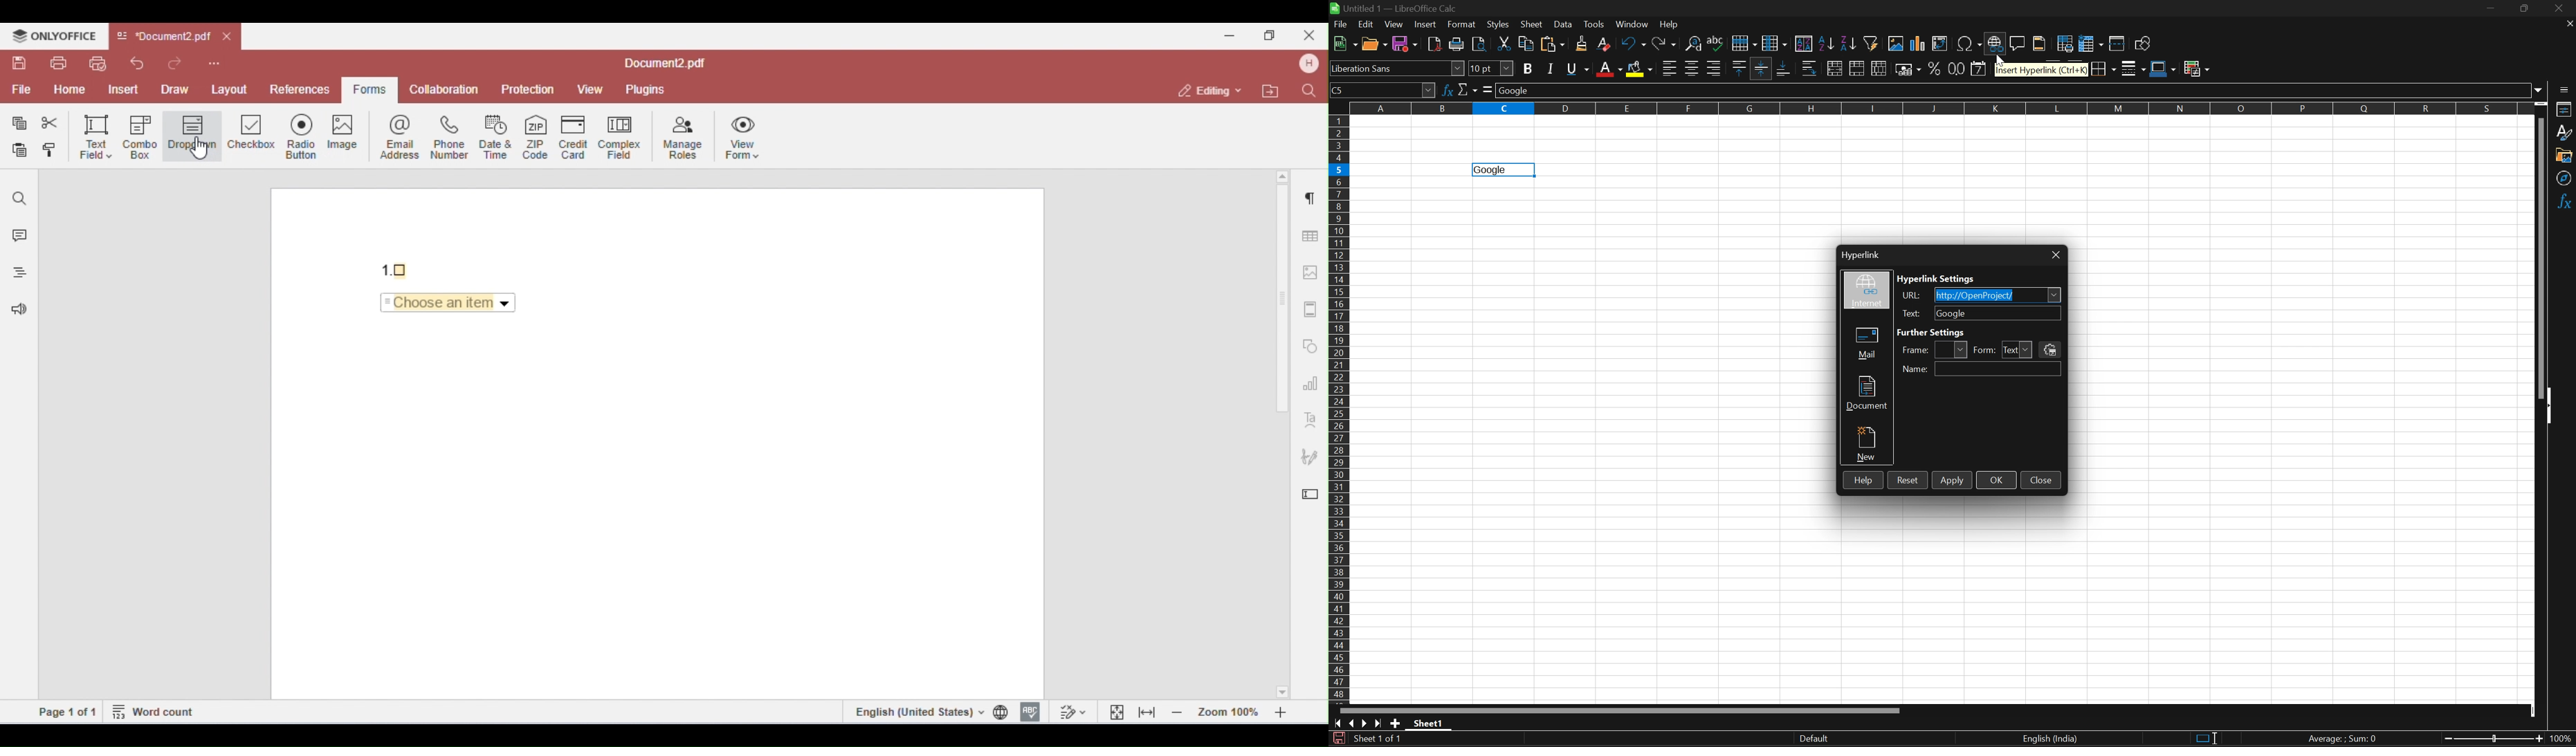 The image size is (2576, 756). Describe the element at coordinates (1670, 24) in the screenshot. I see `Help` at that location.